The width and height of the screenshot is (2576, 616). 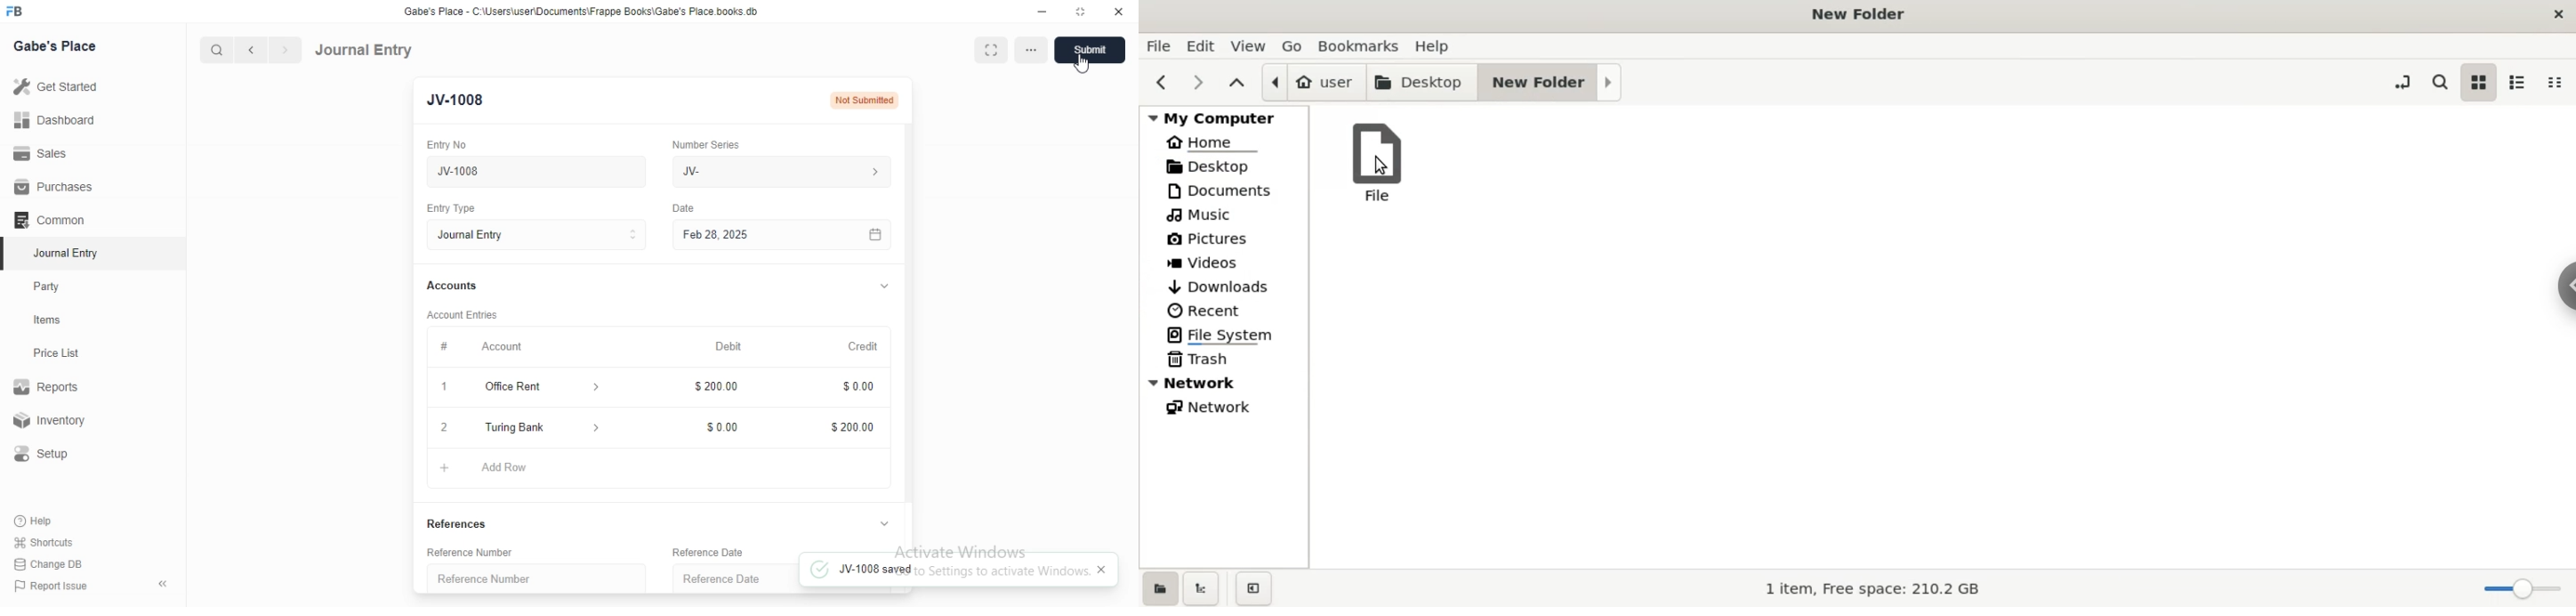 I want to click on Party, so click(x=51, y=287).